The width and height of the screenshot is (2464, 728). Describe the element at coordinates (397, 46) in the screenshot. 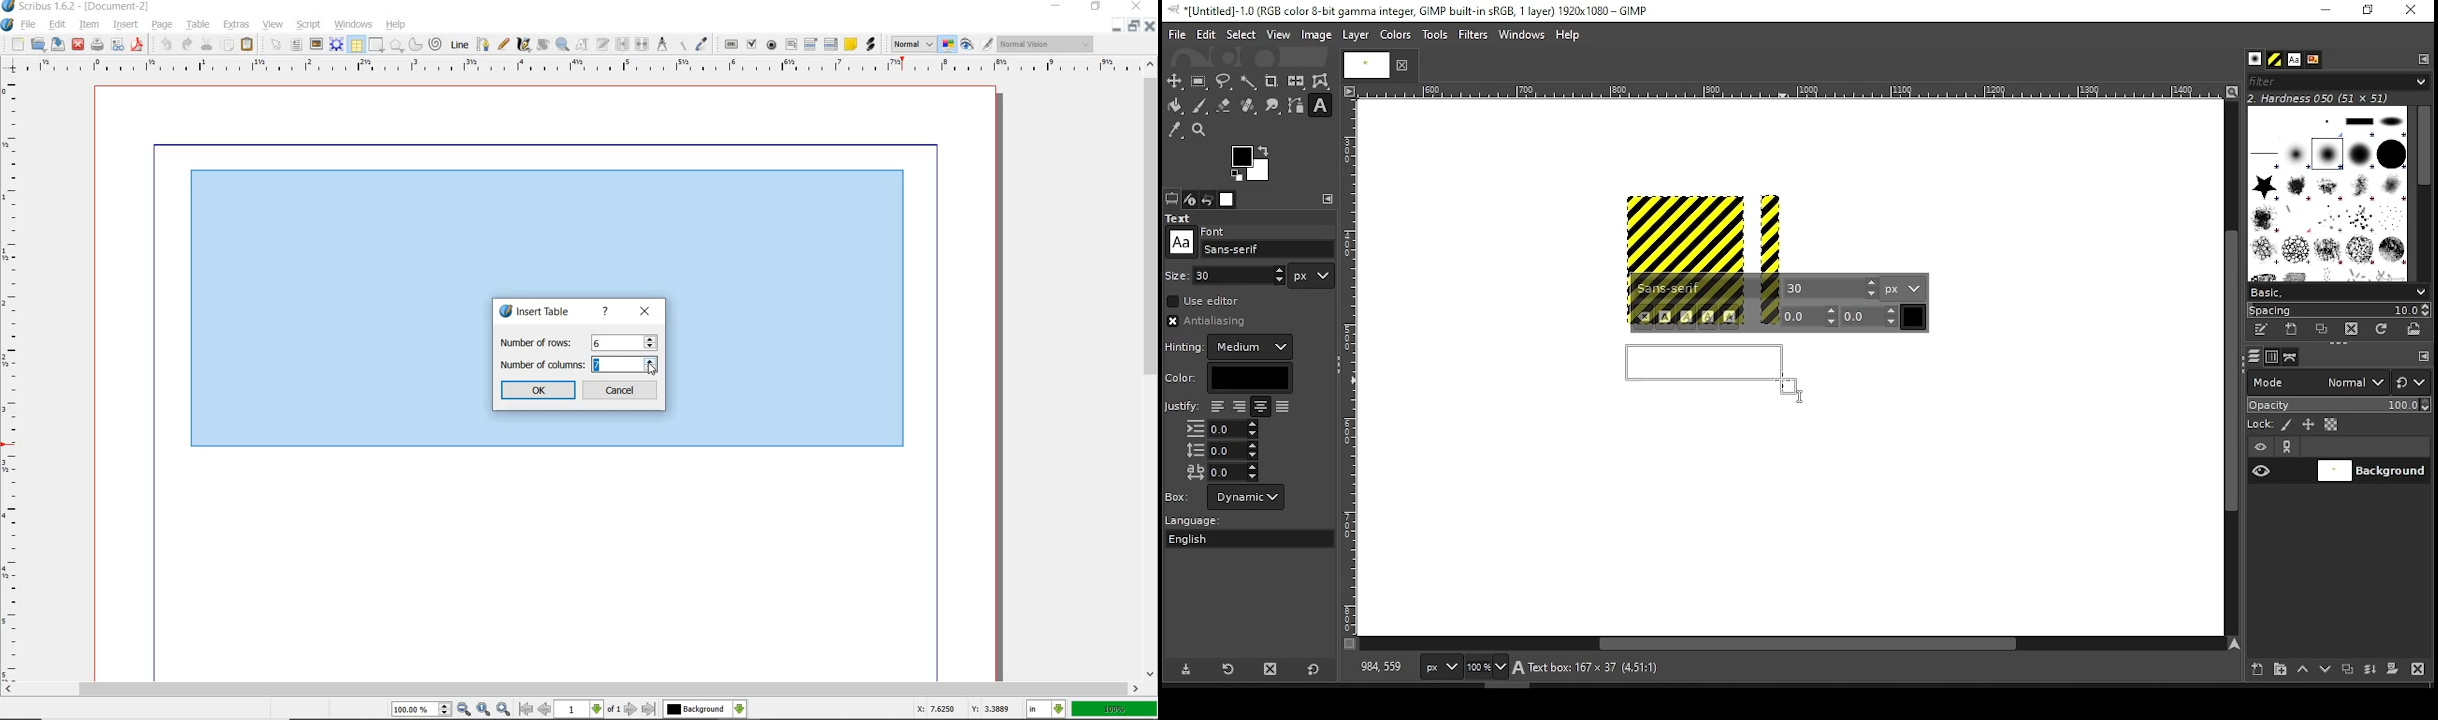

I see `polygon` at that location.